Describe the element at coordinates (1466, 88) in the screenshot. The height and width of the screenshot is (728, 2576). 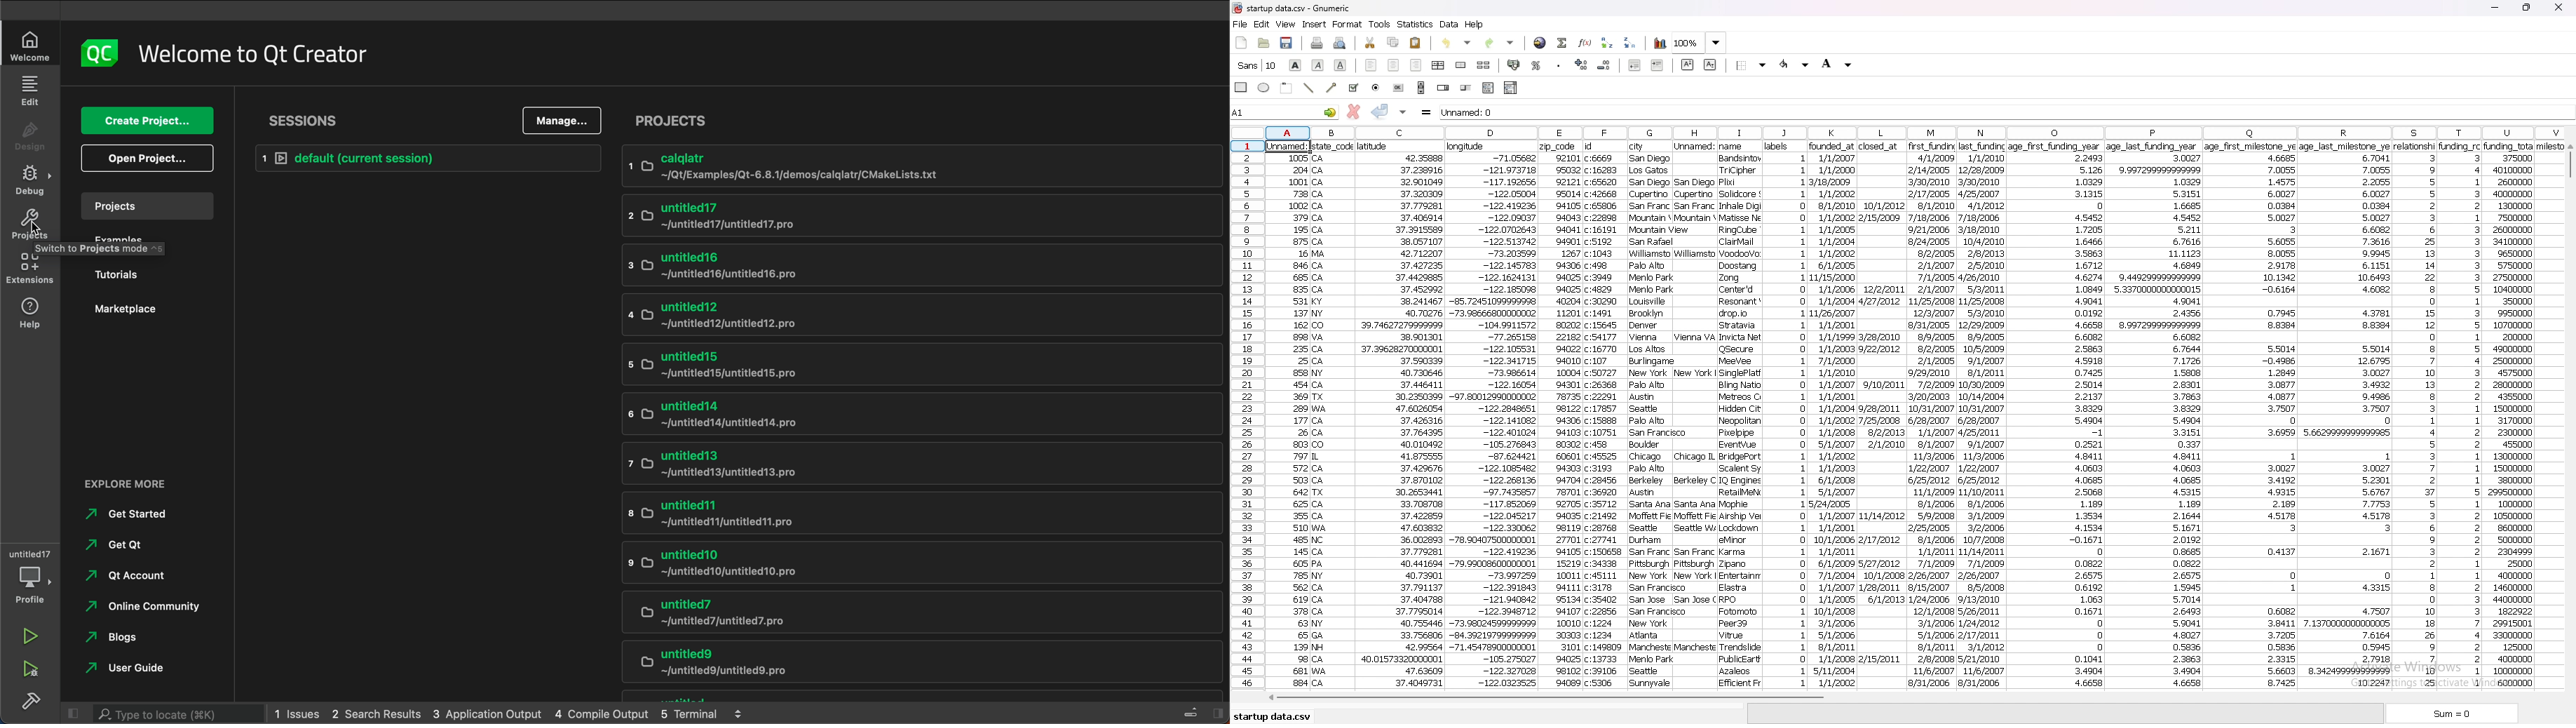
I see `slider` at that location.